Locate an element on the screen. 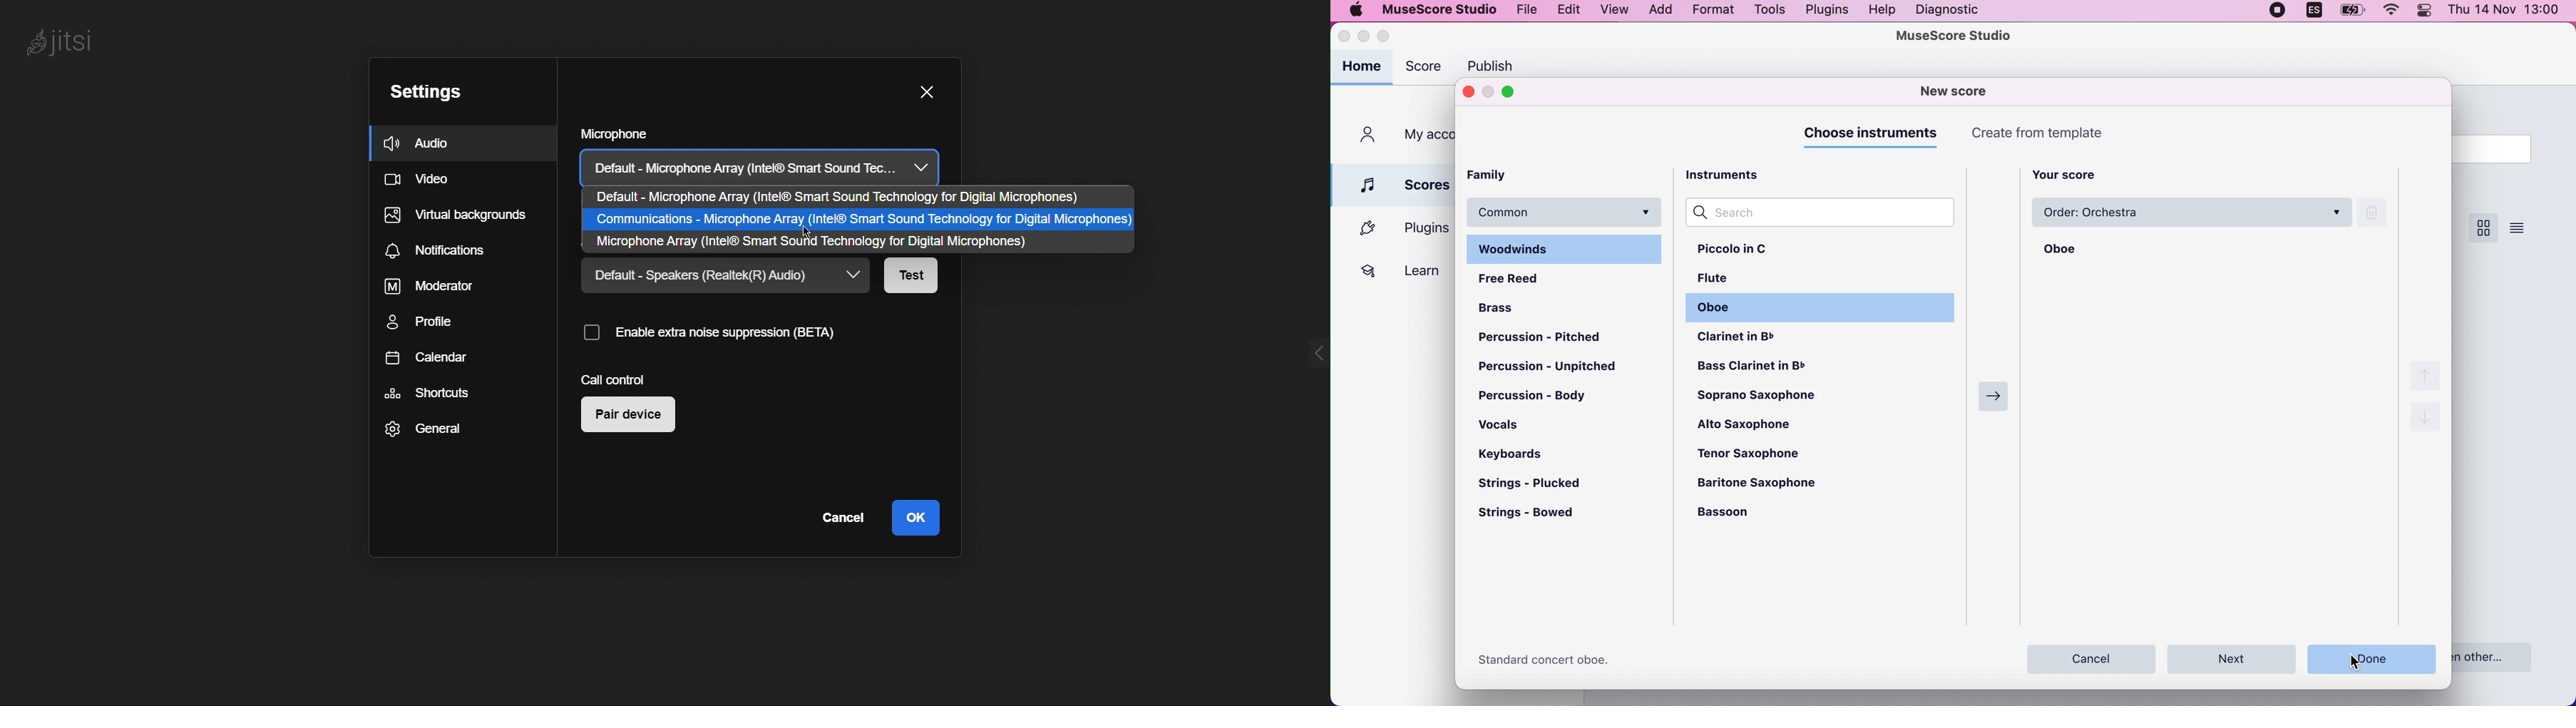 The height and width of the screenshot is (728, 2576). baritone saxophone is located at coordinates (1768, 483).